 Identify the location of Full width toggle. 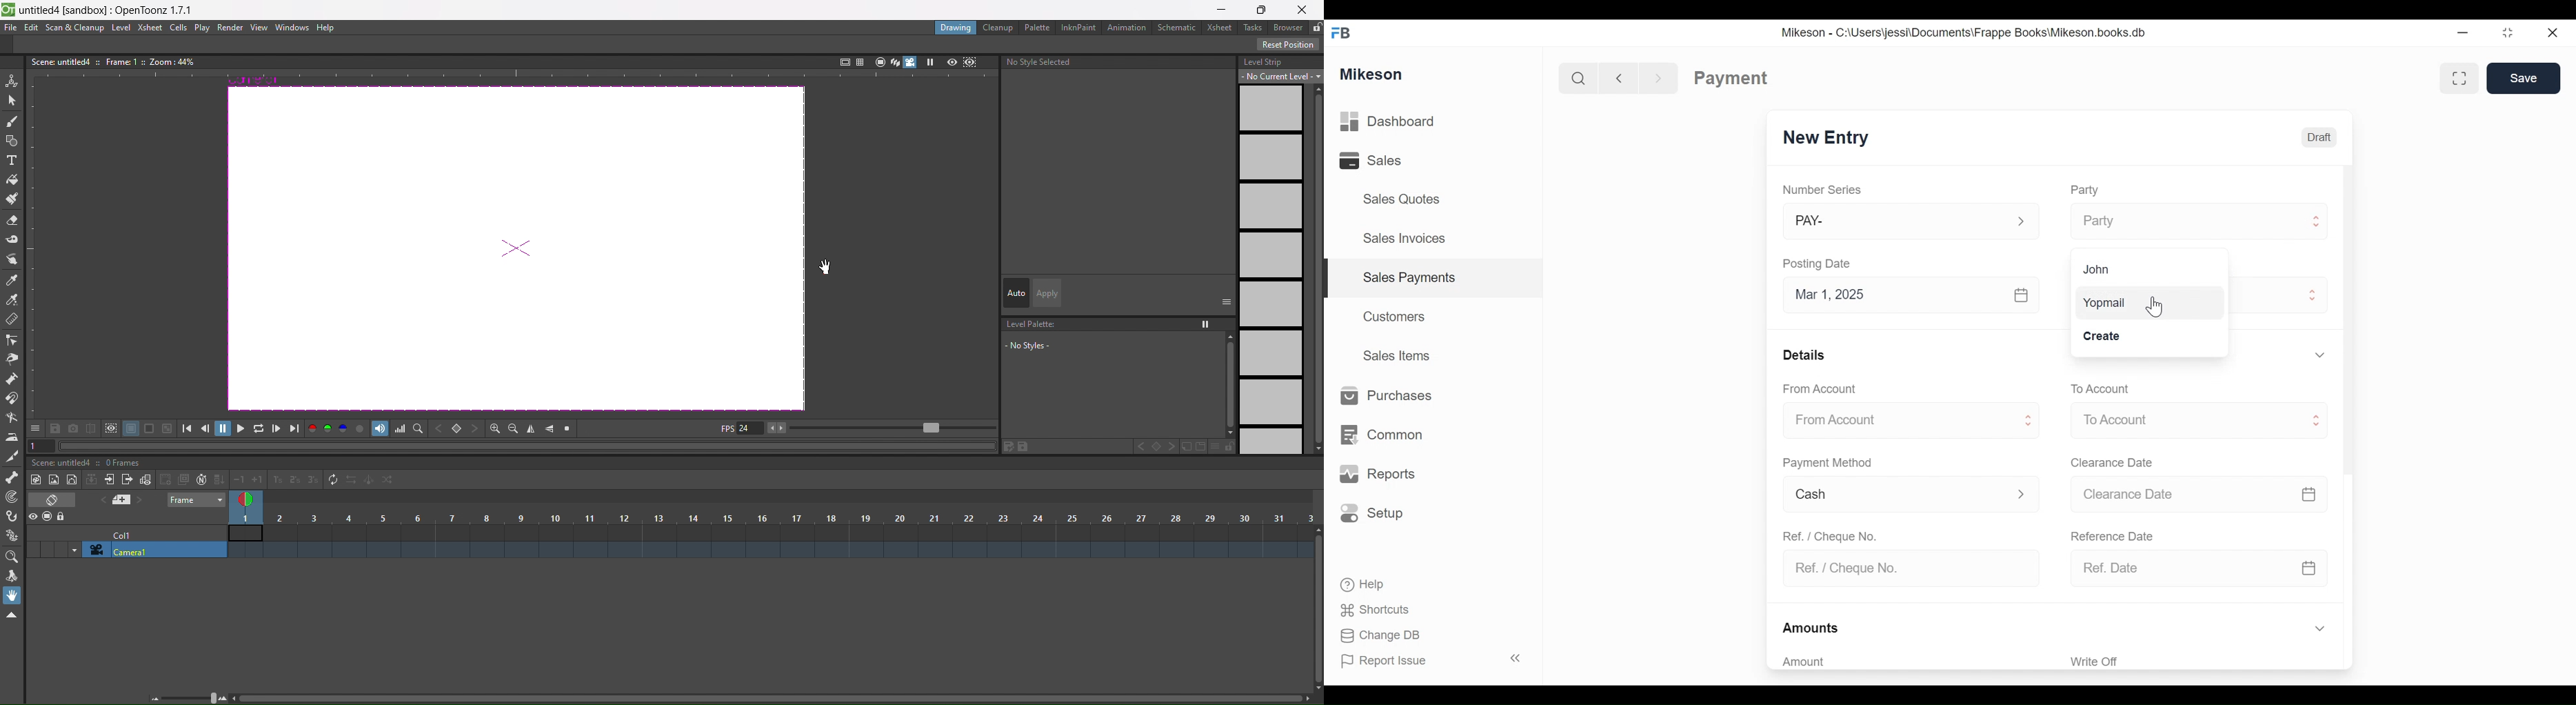
(2458, 79).